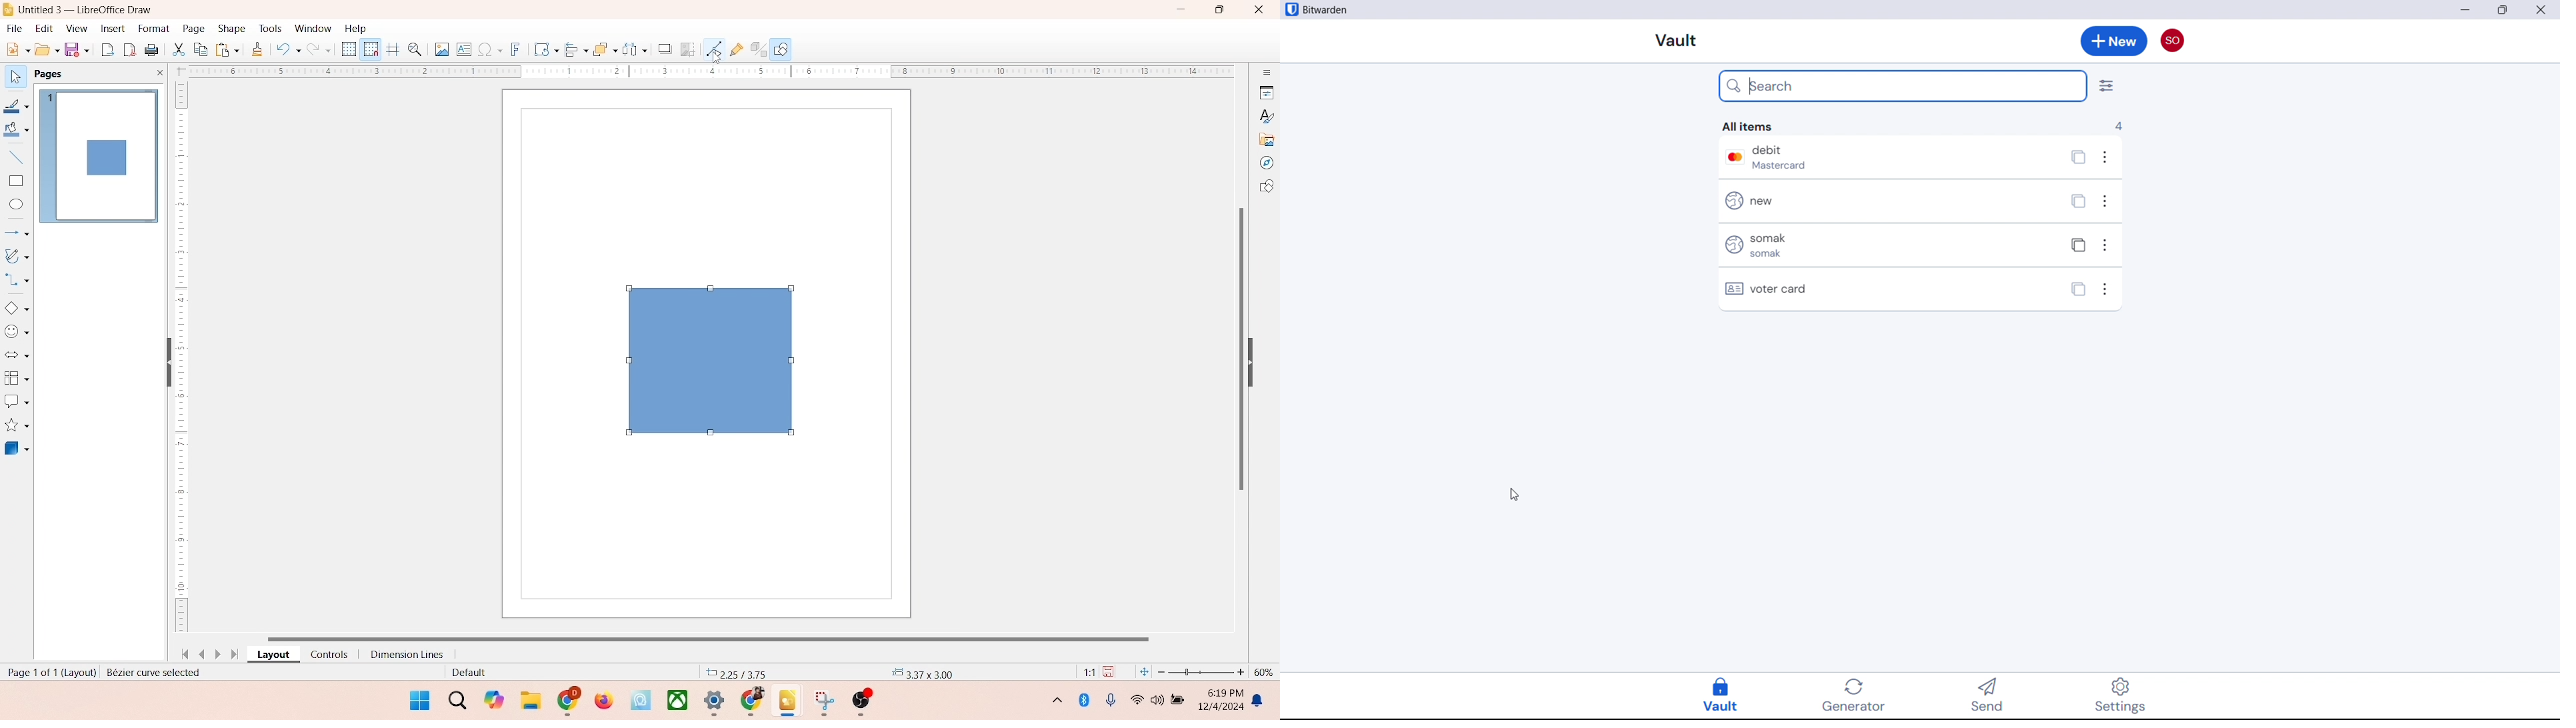  What do you see at coordinates (783, 49) in the screenshot?
I see `draw function` at bounding box center [783, 49].